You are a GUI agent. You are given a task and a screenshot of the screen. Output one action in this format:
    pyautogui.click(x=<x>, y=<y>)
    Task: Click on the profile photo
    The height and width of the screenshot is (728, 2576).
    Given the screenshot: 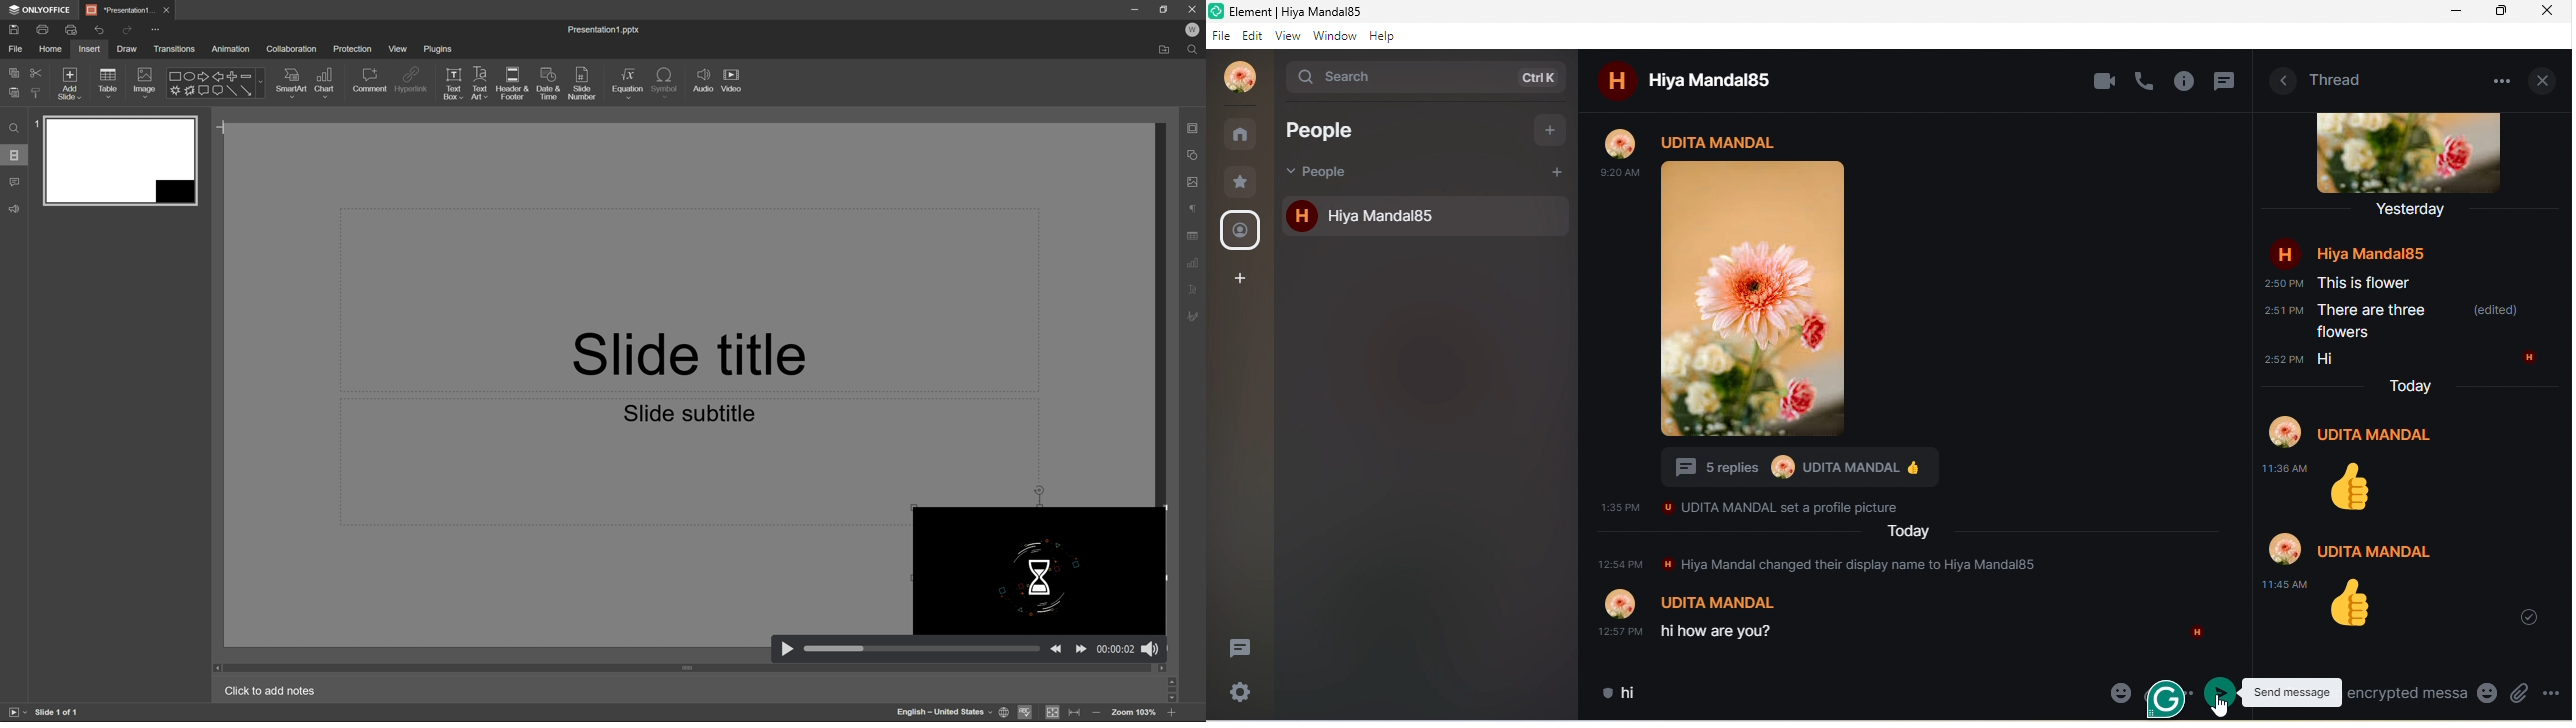 What is the action you would take?
    pyautogui.click(x=1241, y=78)
    